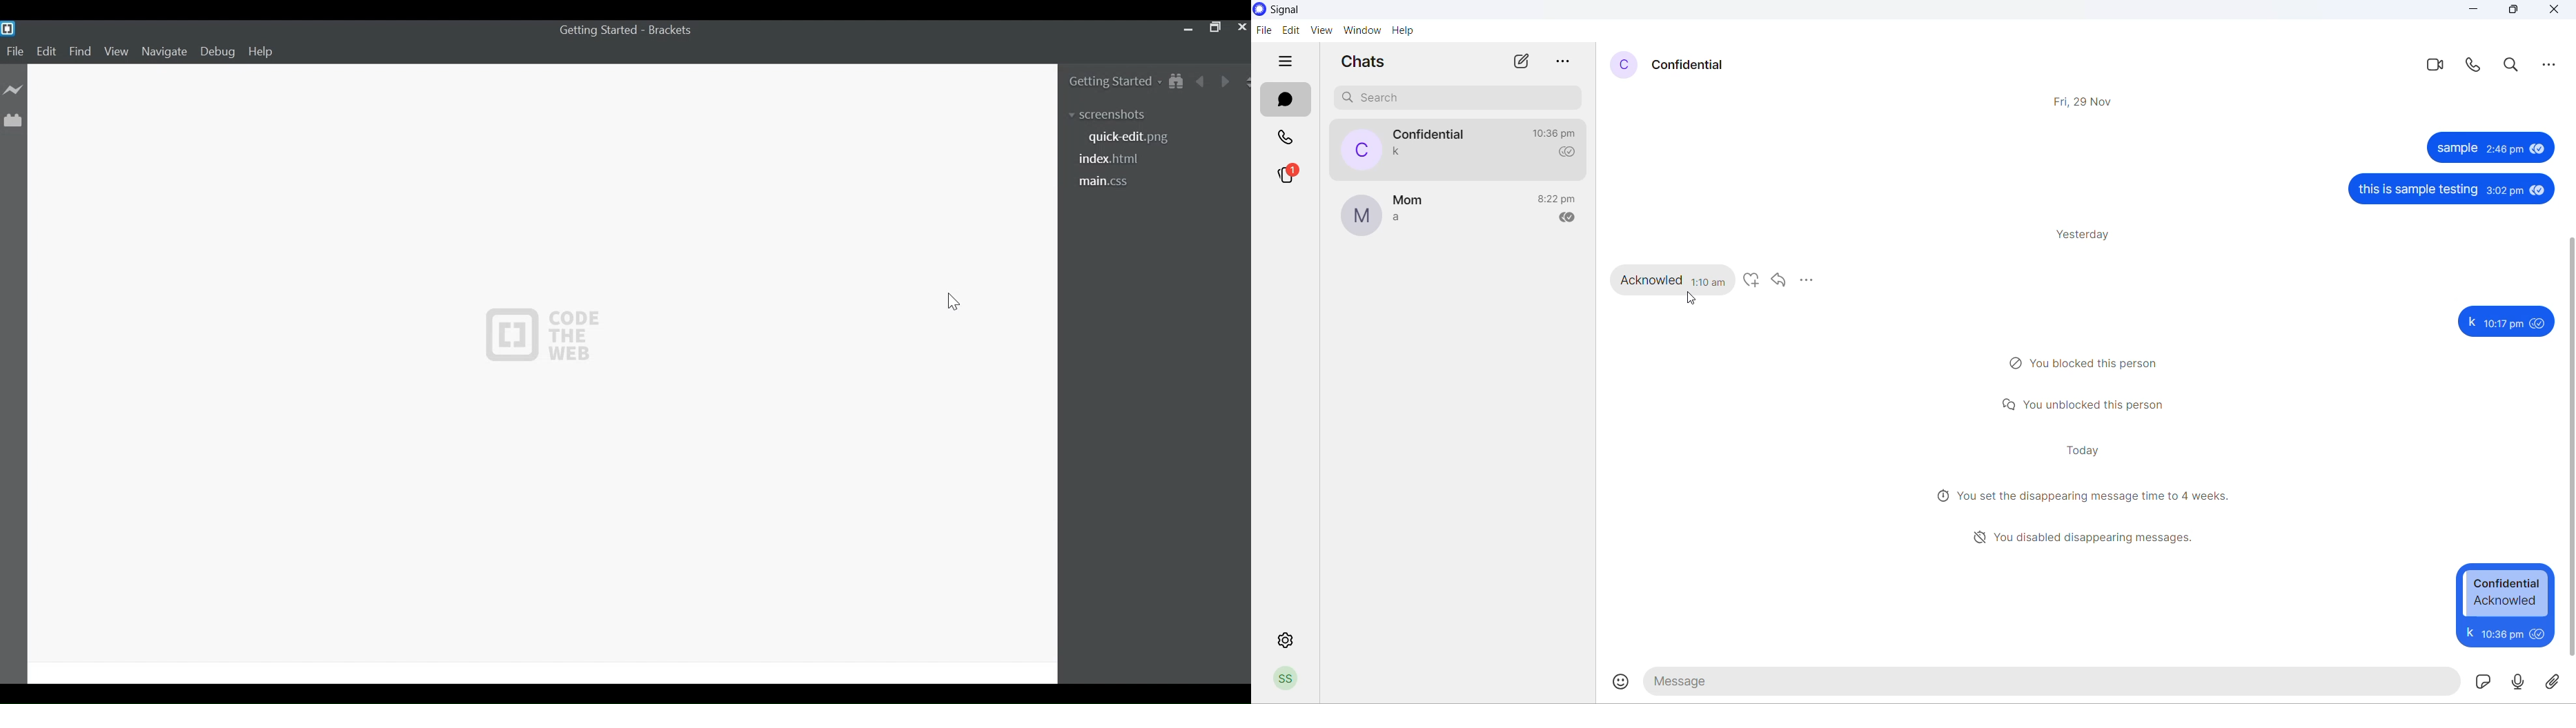  What do you see at coordinates (674, 30) in the screenshot?
I see `Brackets` at bounding box center [674, 30].